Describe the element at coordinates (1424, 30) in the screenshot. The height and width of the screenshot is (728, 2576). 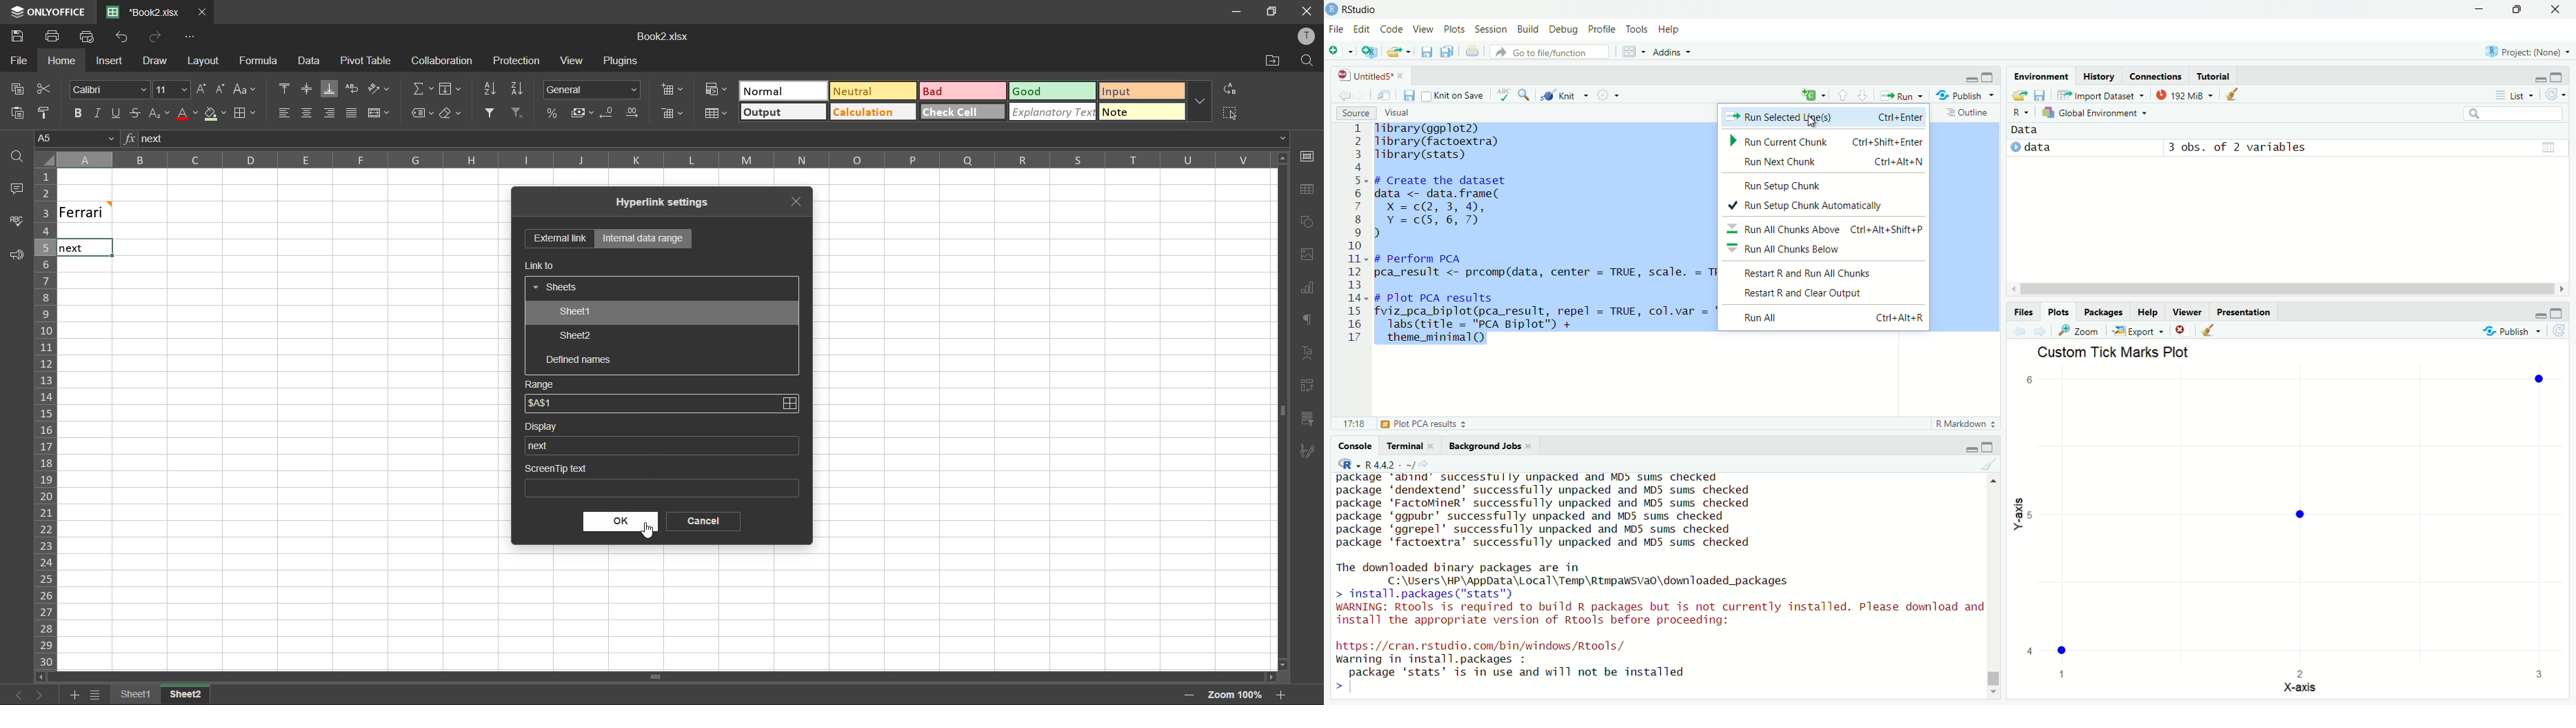
I see `View` at that location.